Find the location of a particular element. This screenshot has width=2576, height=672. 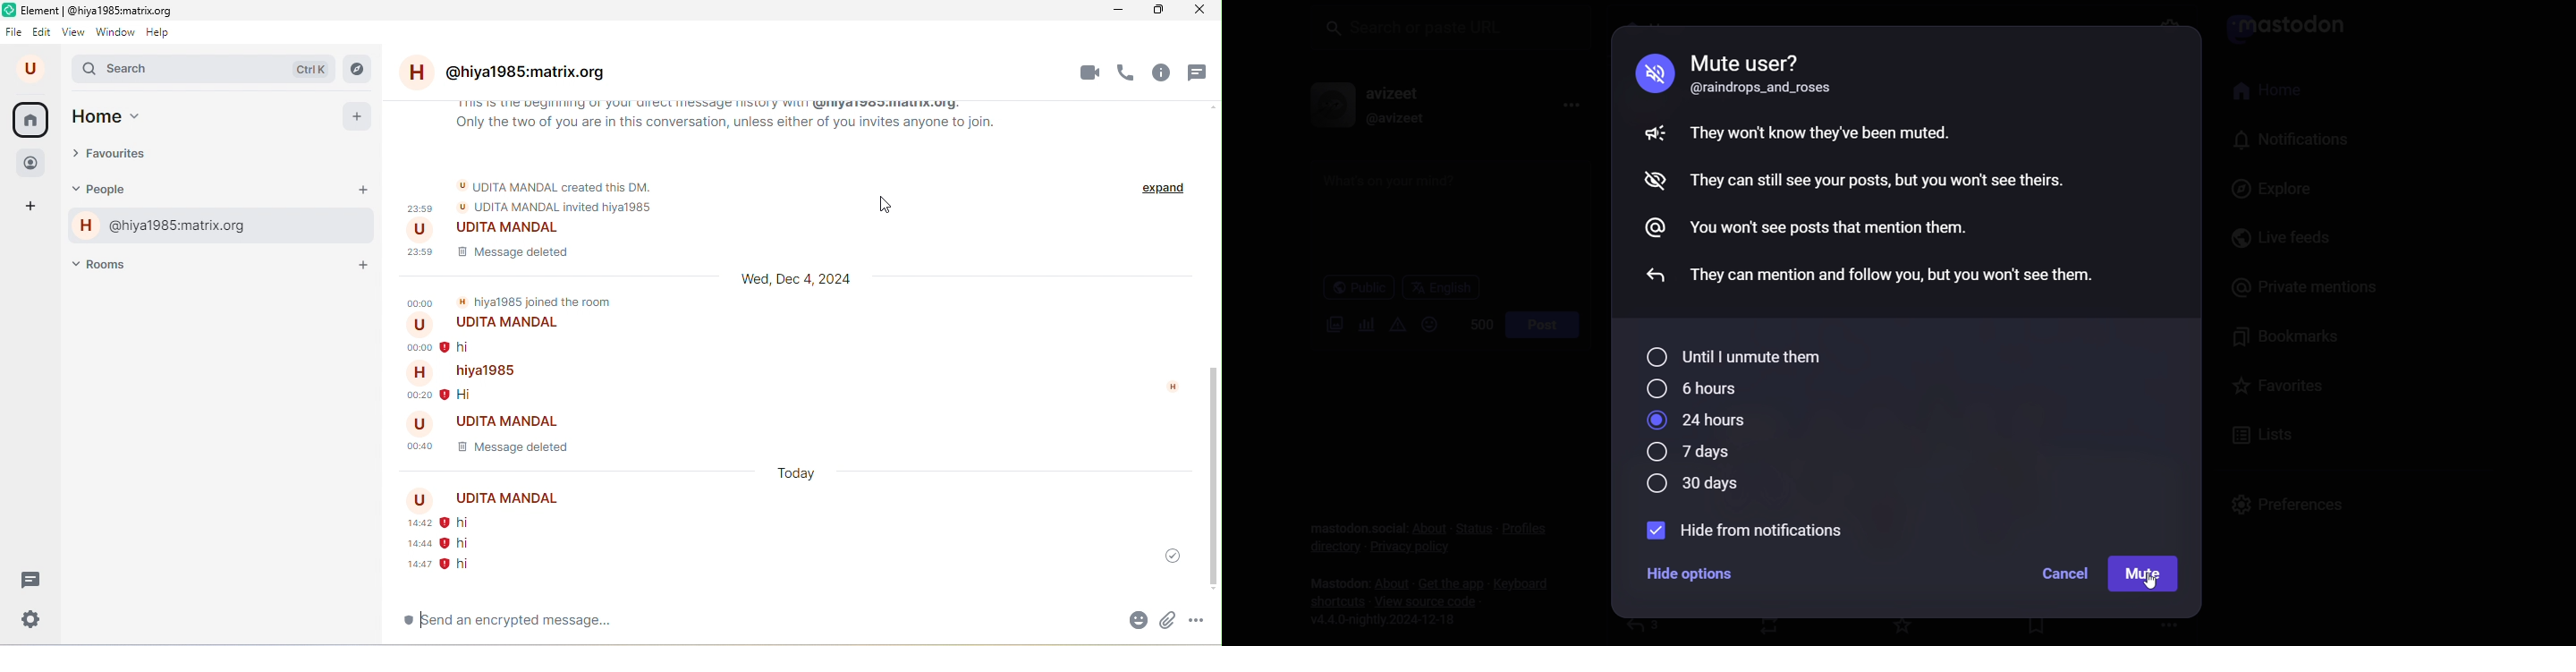

home is located at coordinates (127, 118).